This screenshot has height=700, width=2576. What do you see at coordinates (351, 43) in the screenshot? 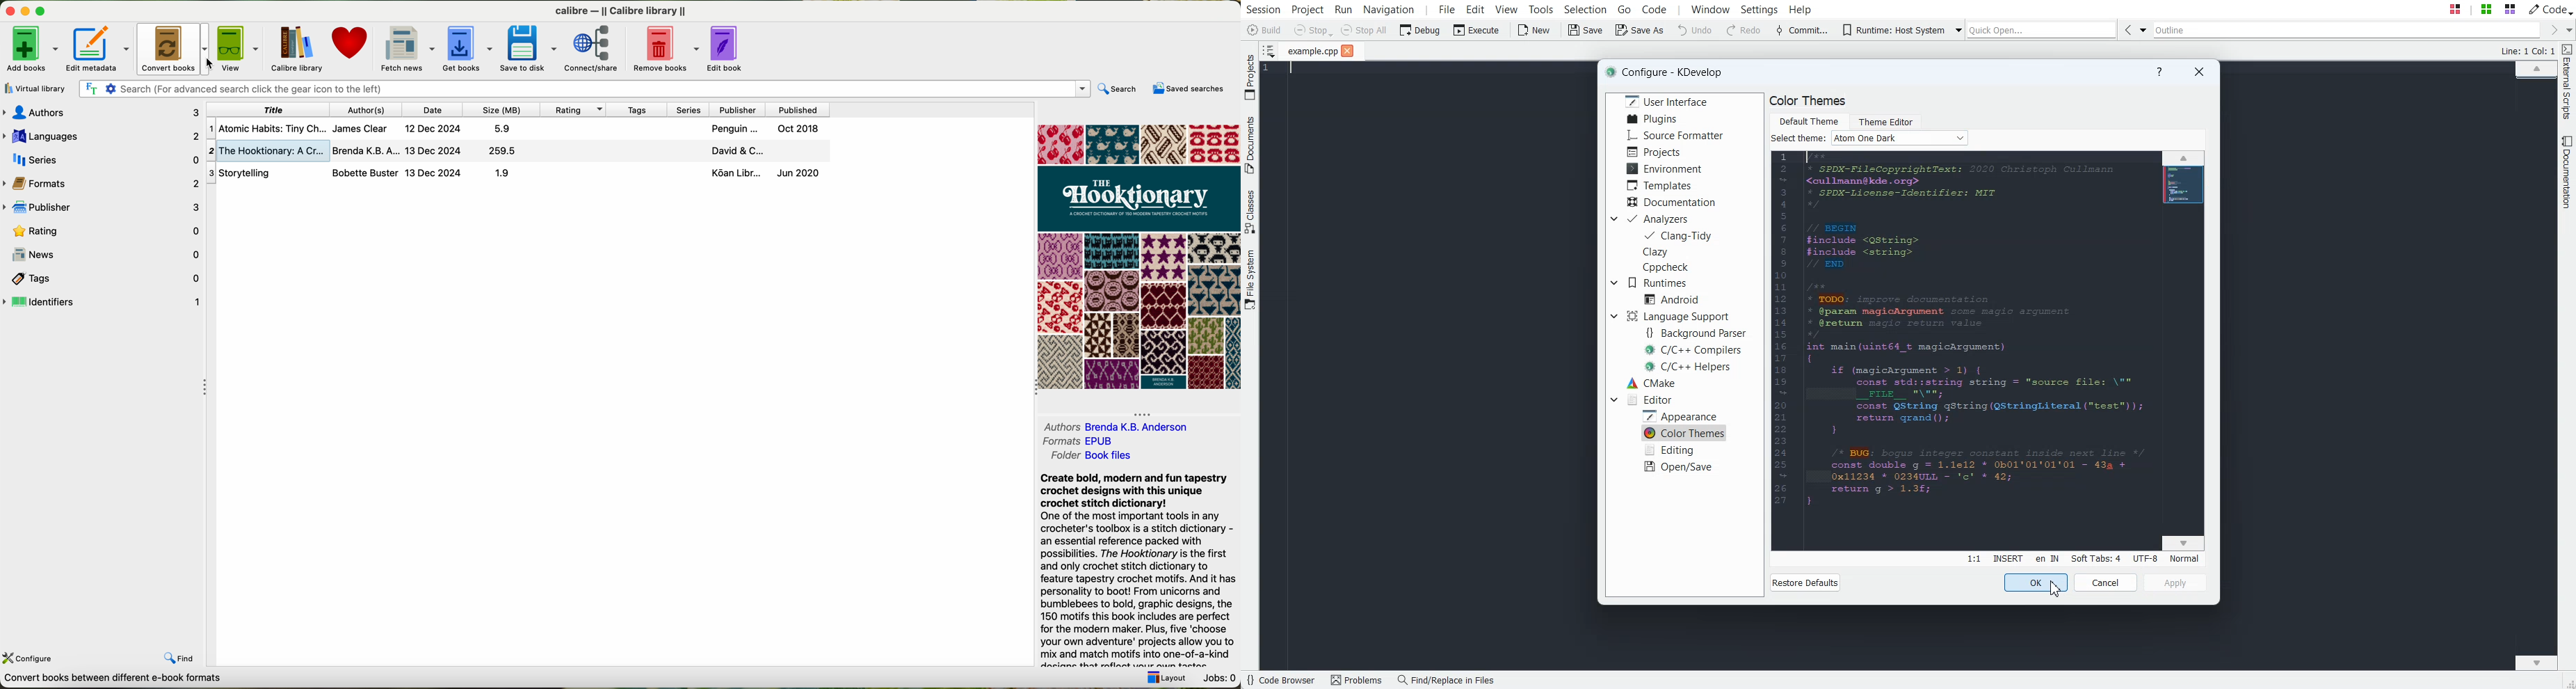
I see `donate` at bounding box center [351, 43].